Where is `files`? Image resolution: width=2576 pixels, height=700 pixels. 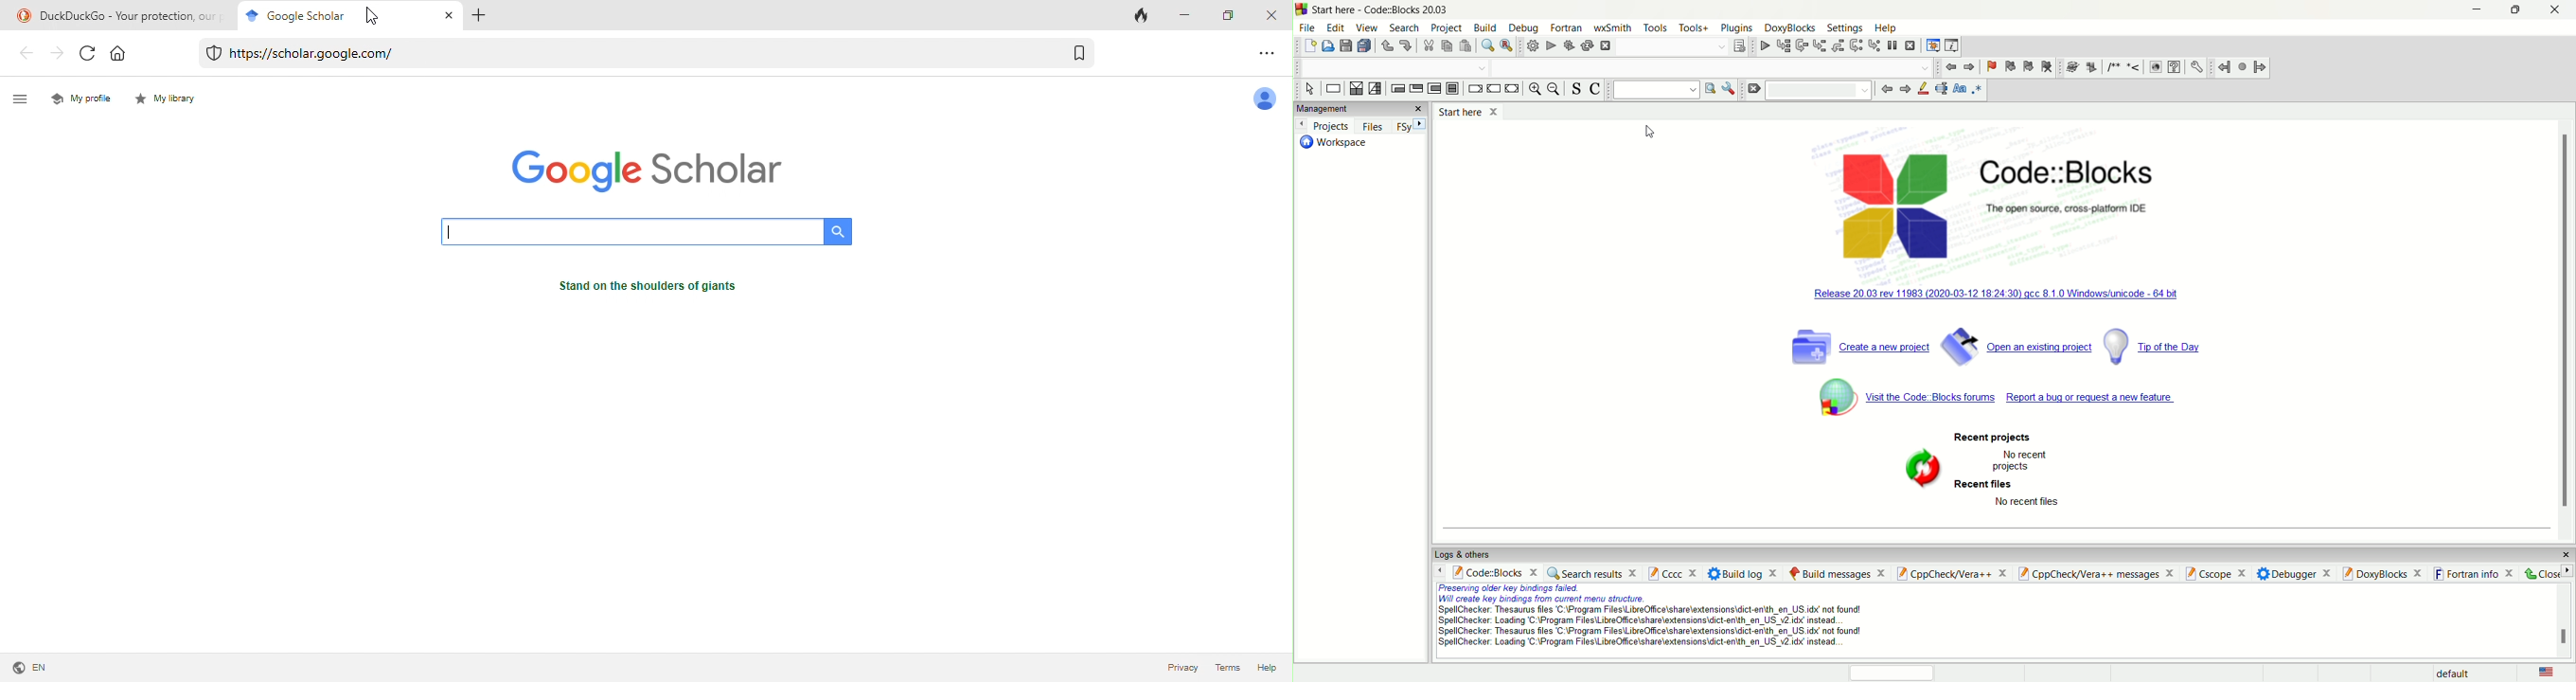 files is located at coordinates (1375, 126).